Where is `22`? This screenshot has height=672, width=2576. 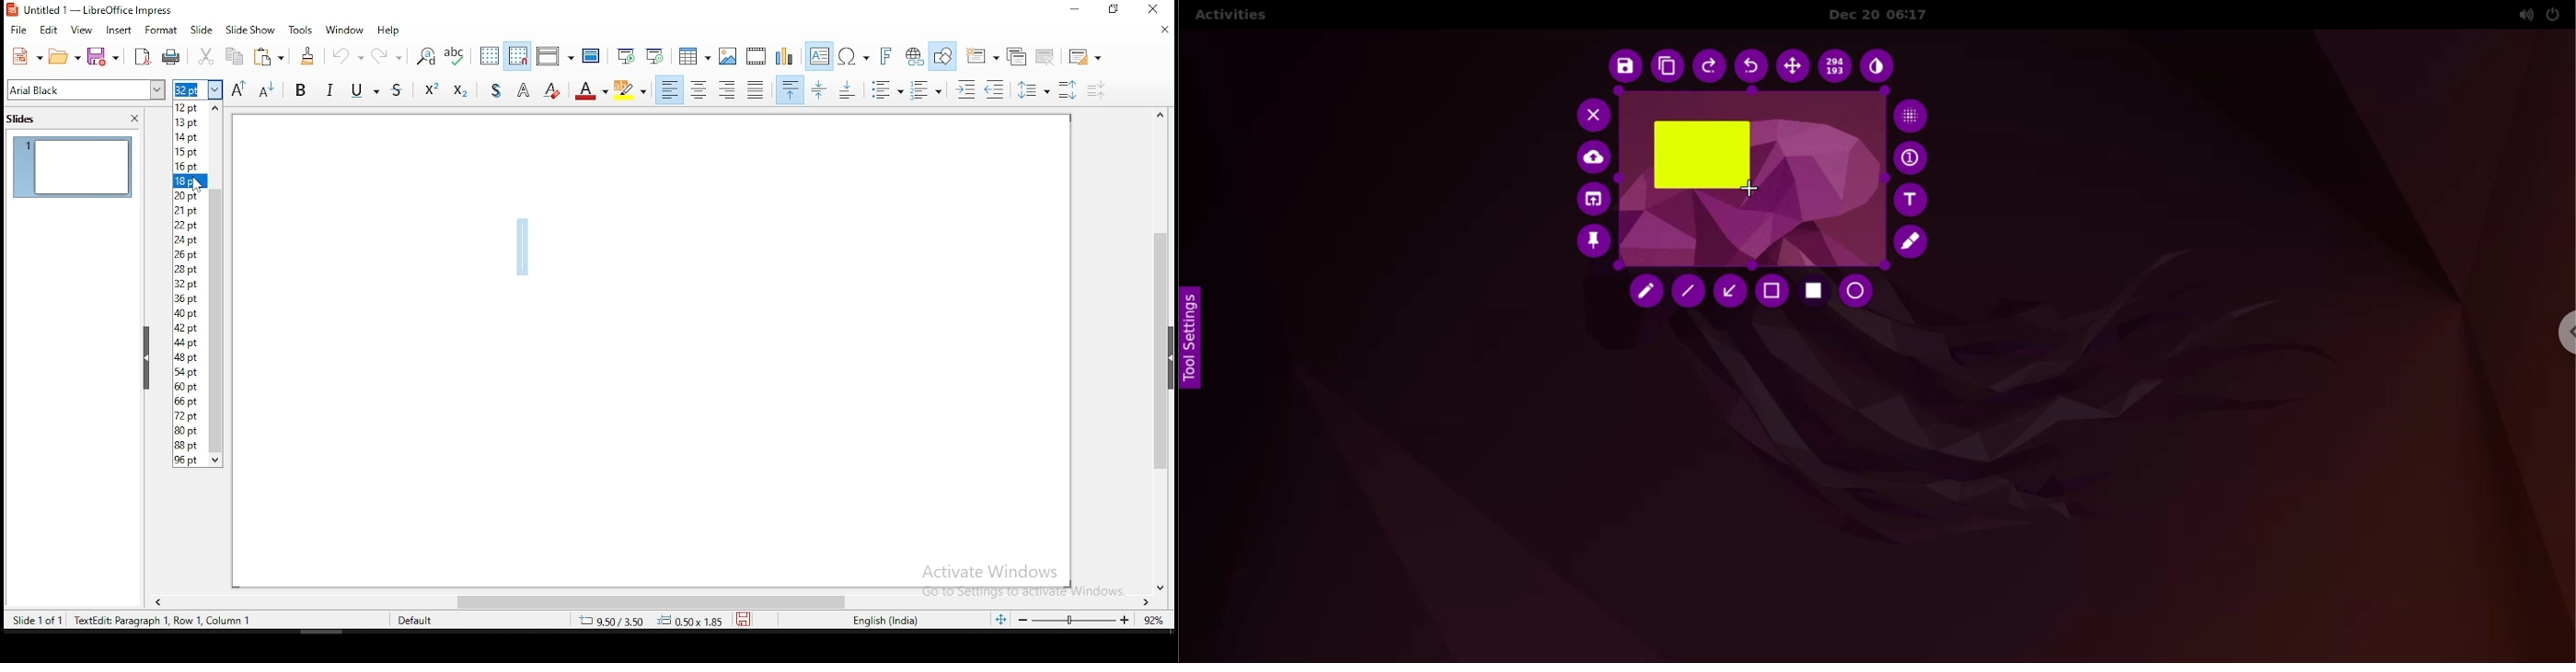 22 is located at coordinates (191, 224).